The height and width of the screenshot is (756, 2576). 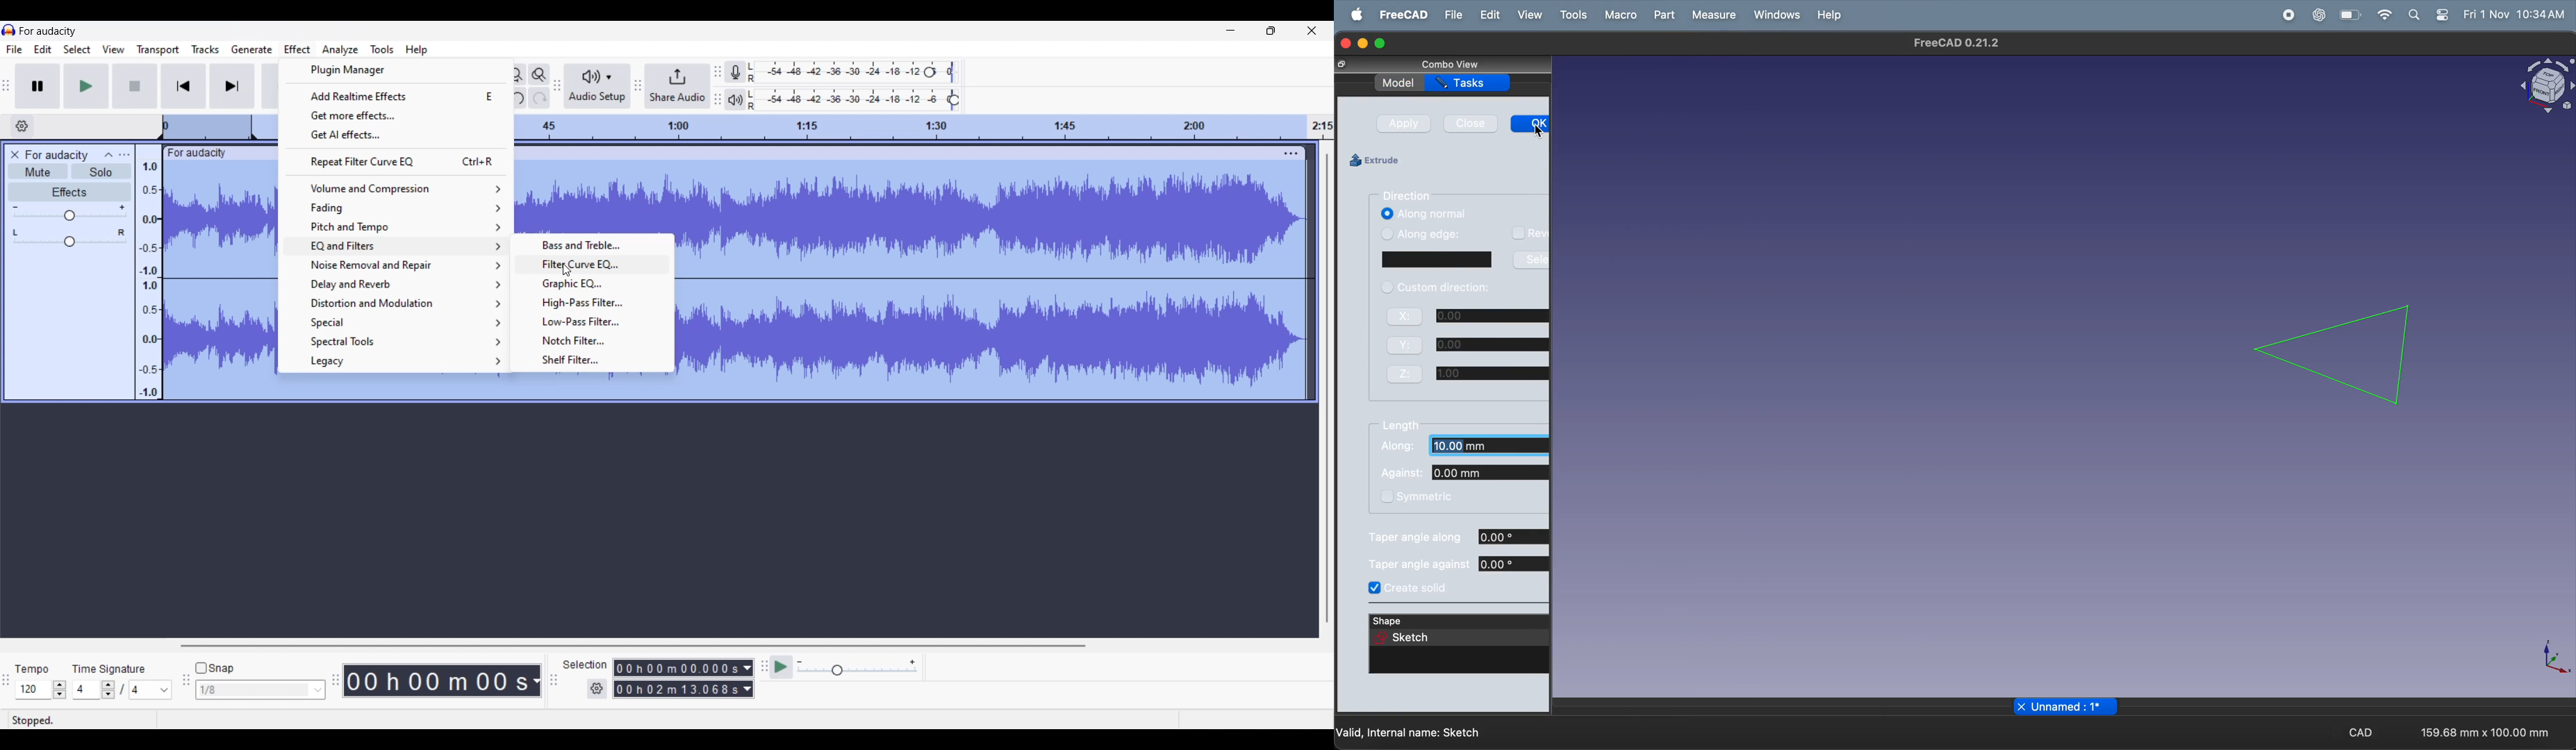 I want to click on lenghth, so click(x=1408, y=425).